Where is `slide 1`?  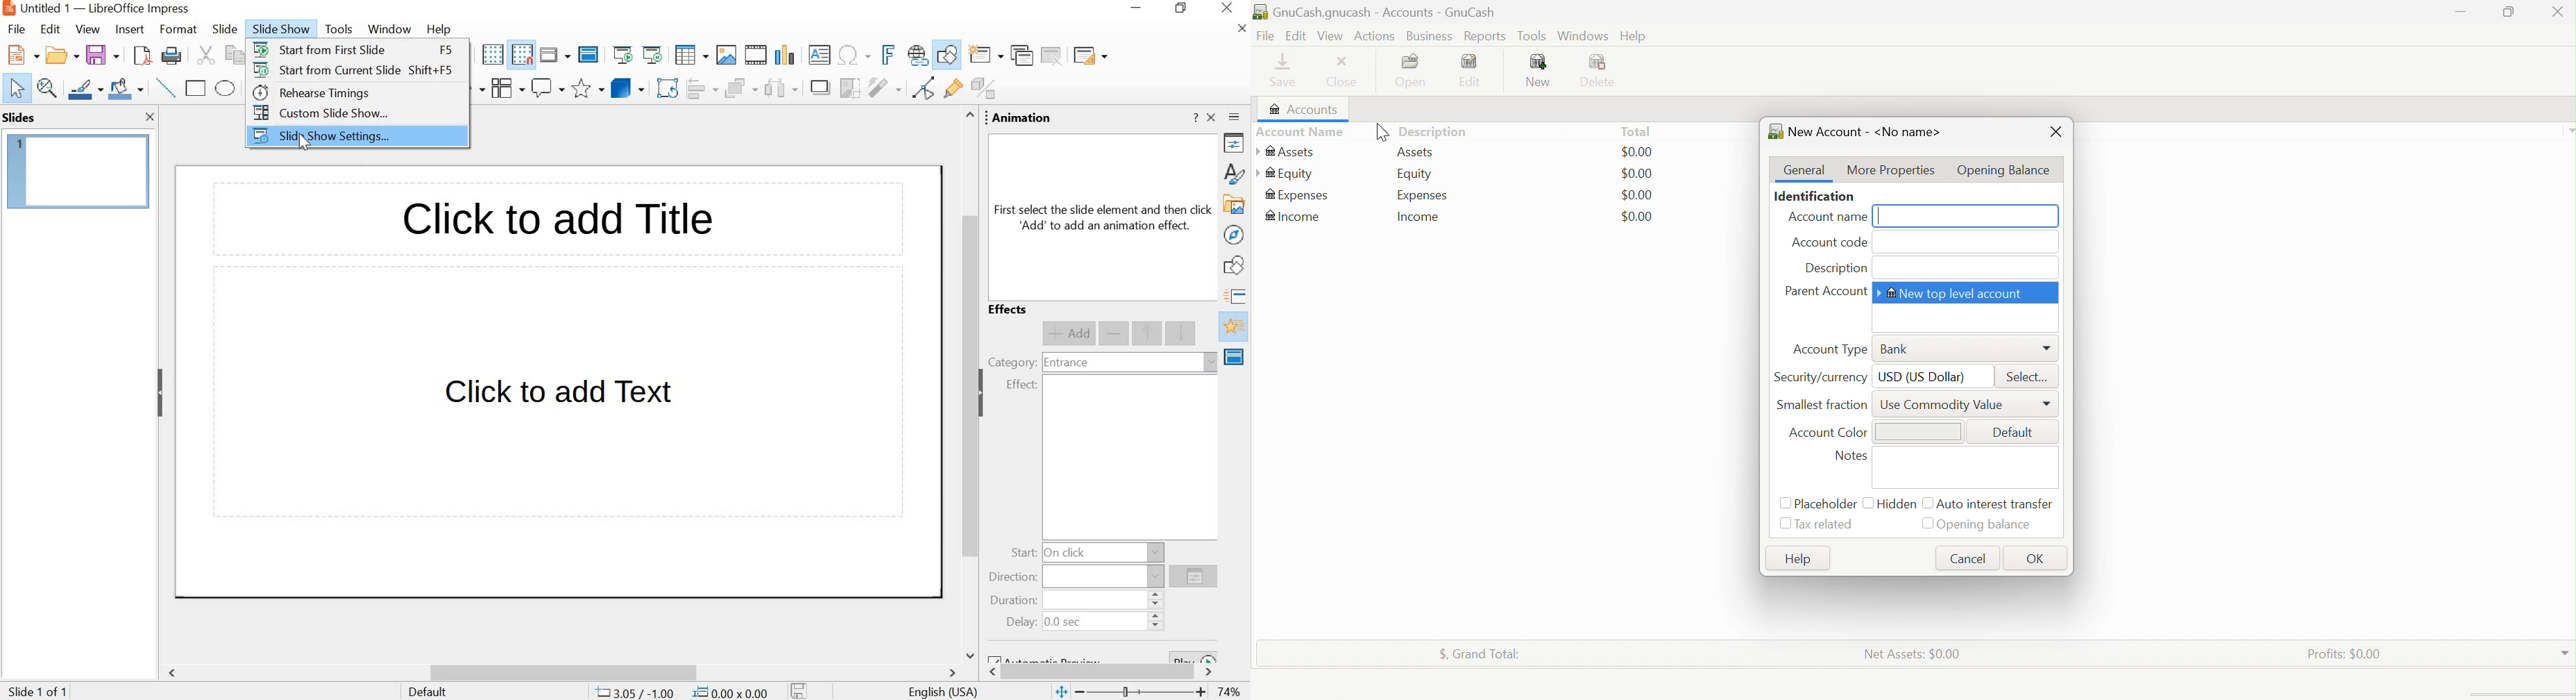
slide 1 is located at coordinates (79, 171).